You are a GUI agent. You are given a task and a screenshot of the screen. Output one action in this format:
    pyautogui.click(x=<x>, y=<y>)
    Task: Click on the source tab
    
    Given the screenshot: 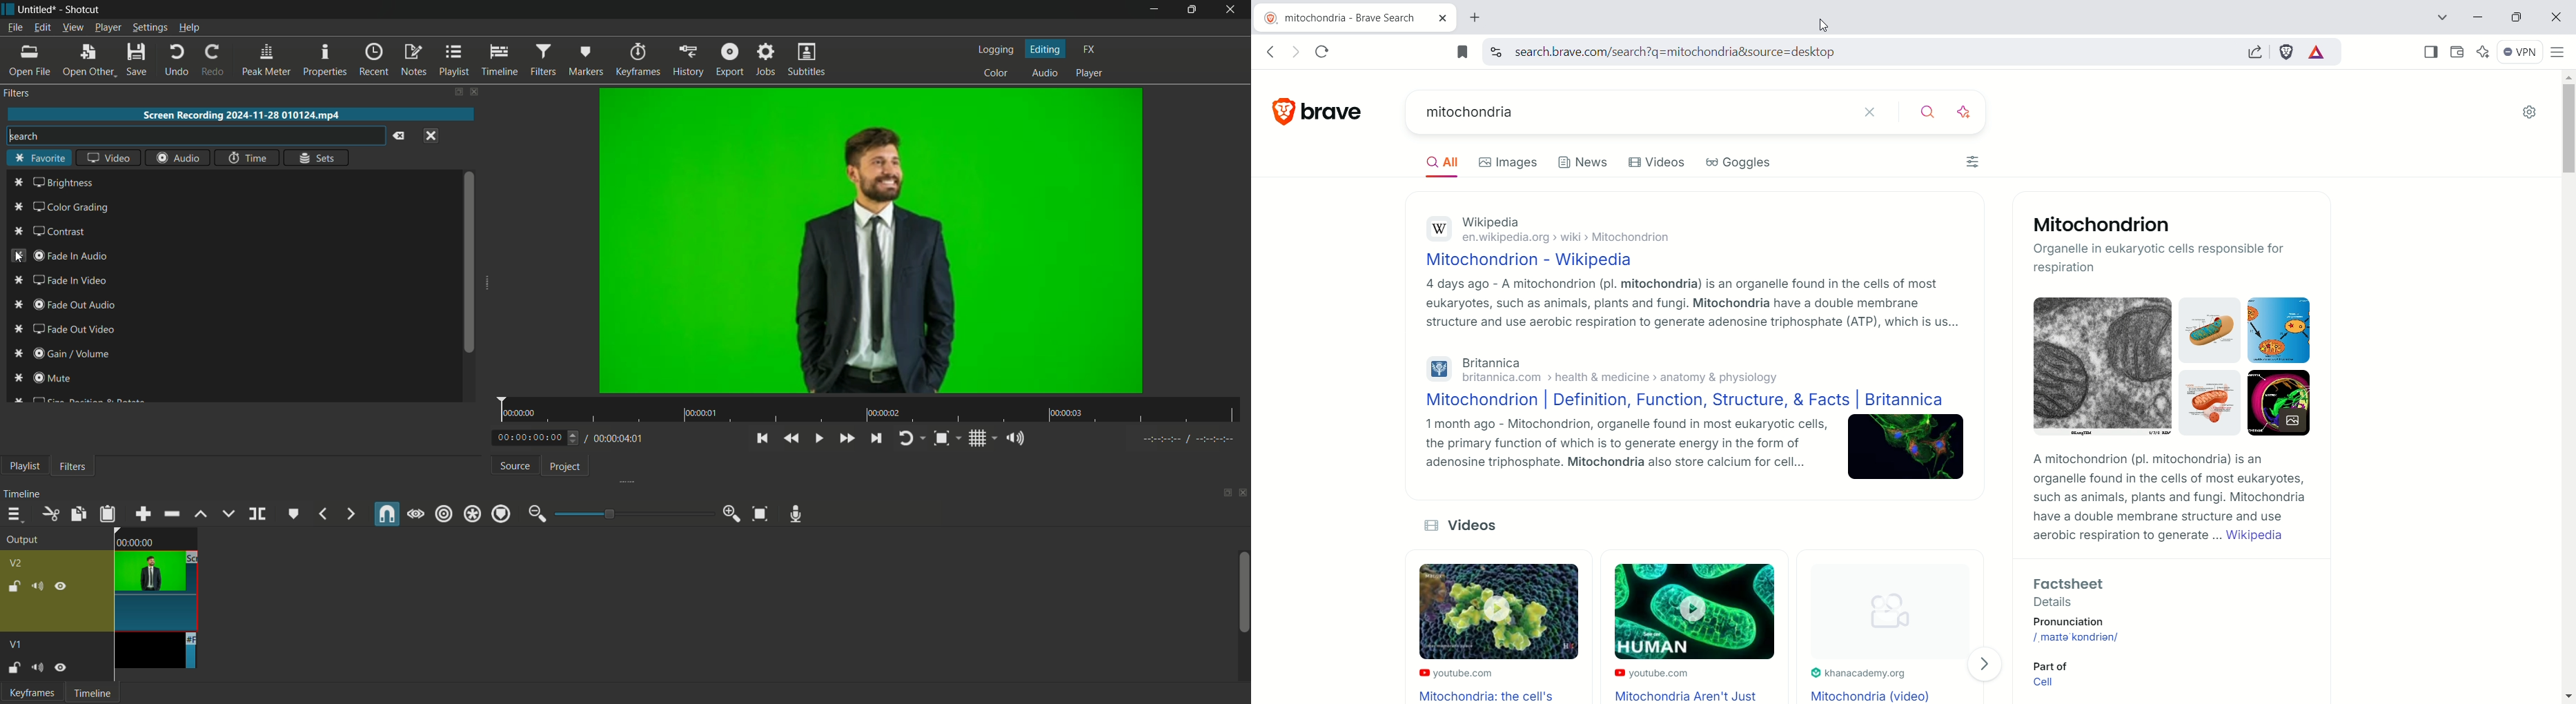 What is the action you would take?
    pyautogui.click(x=514, y=465)
    